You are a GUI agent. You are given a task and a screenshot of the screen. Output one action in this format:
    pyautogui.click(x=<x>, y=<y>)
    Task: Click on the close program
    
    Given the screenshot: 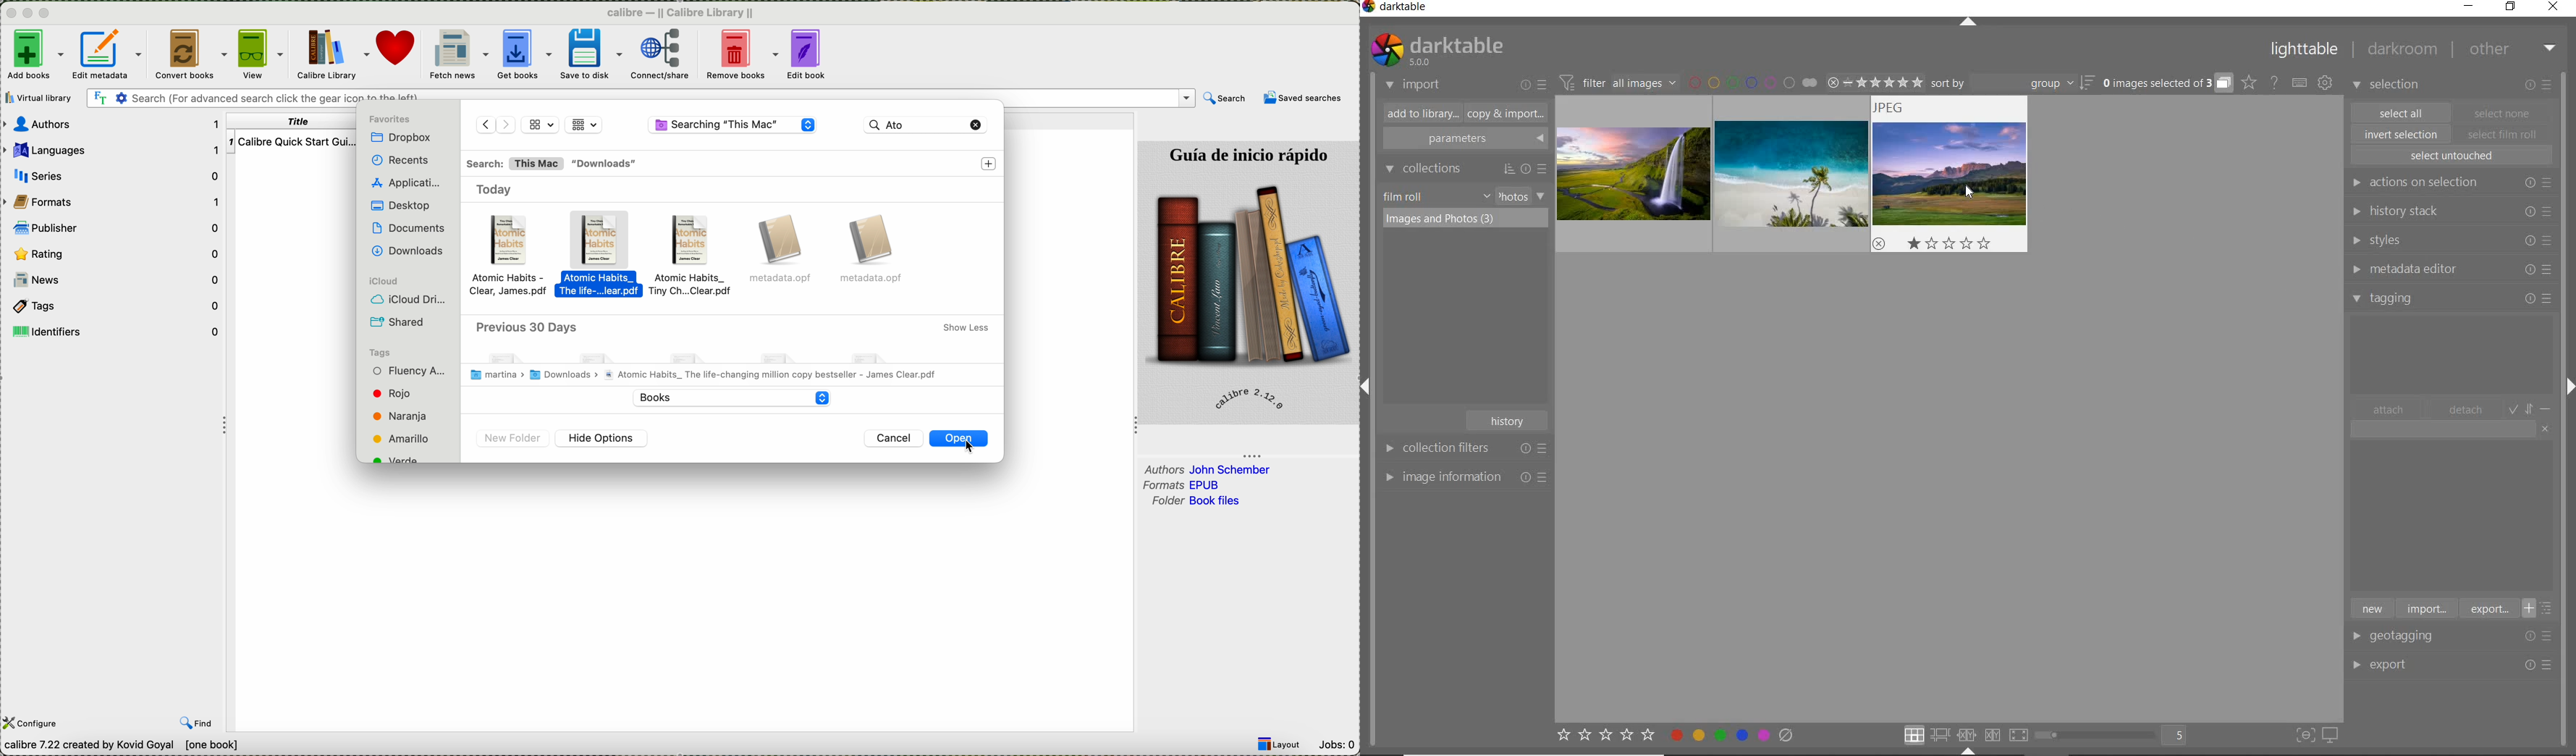 What is the action you would take?
    pyautogui.click(x=10, y=13)
    